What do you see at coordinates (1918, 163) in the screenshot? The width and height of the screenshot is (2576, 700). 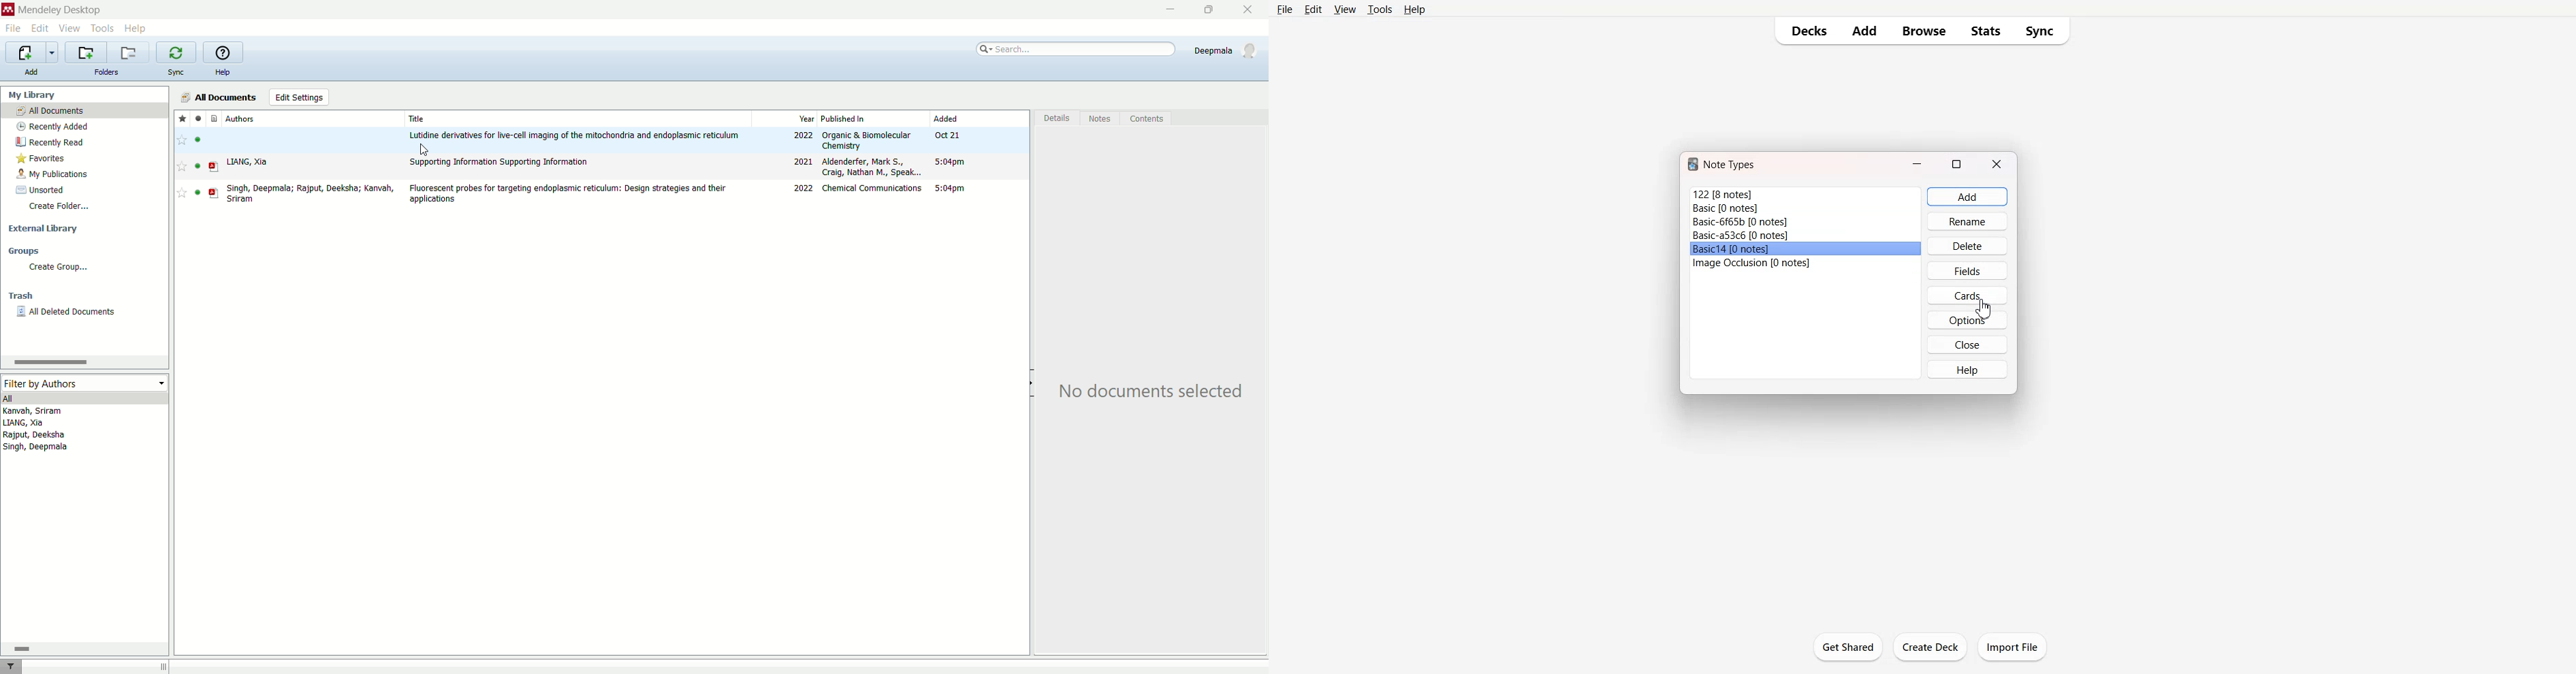 I see `Minimize` at bounding box center [1918, 163].